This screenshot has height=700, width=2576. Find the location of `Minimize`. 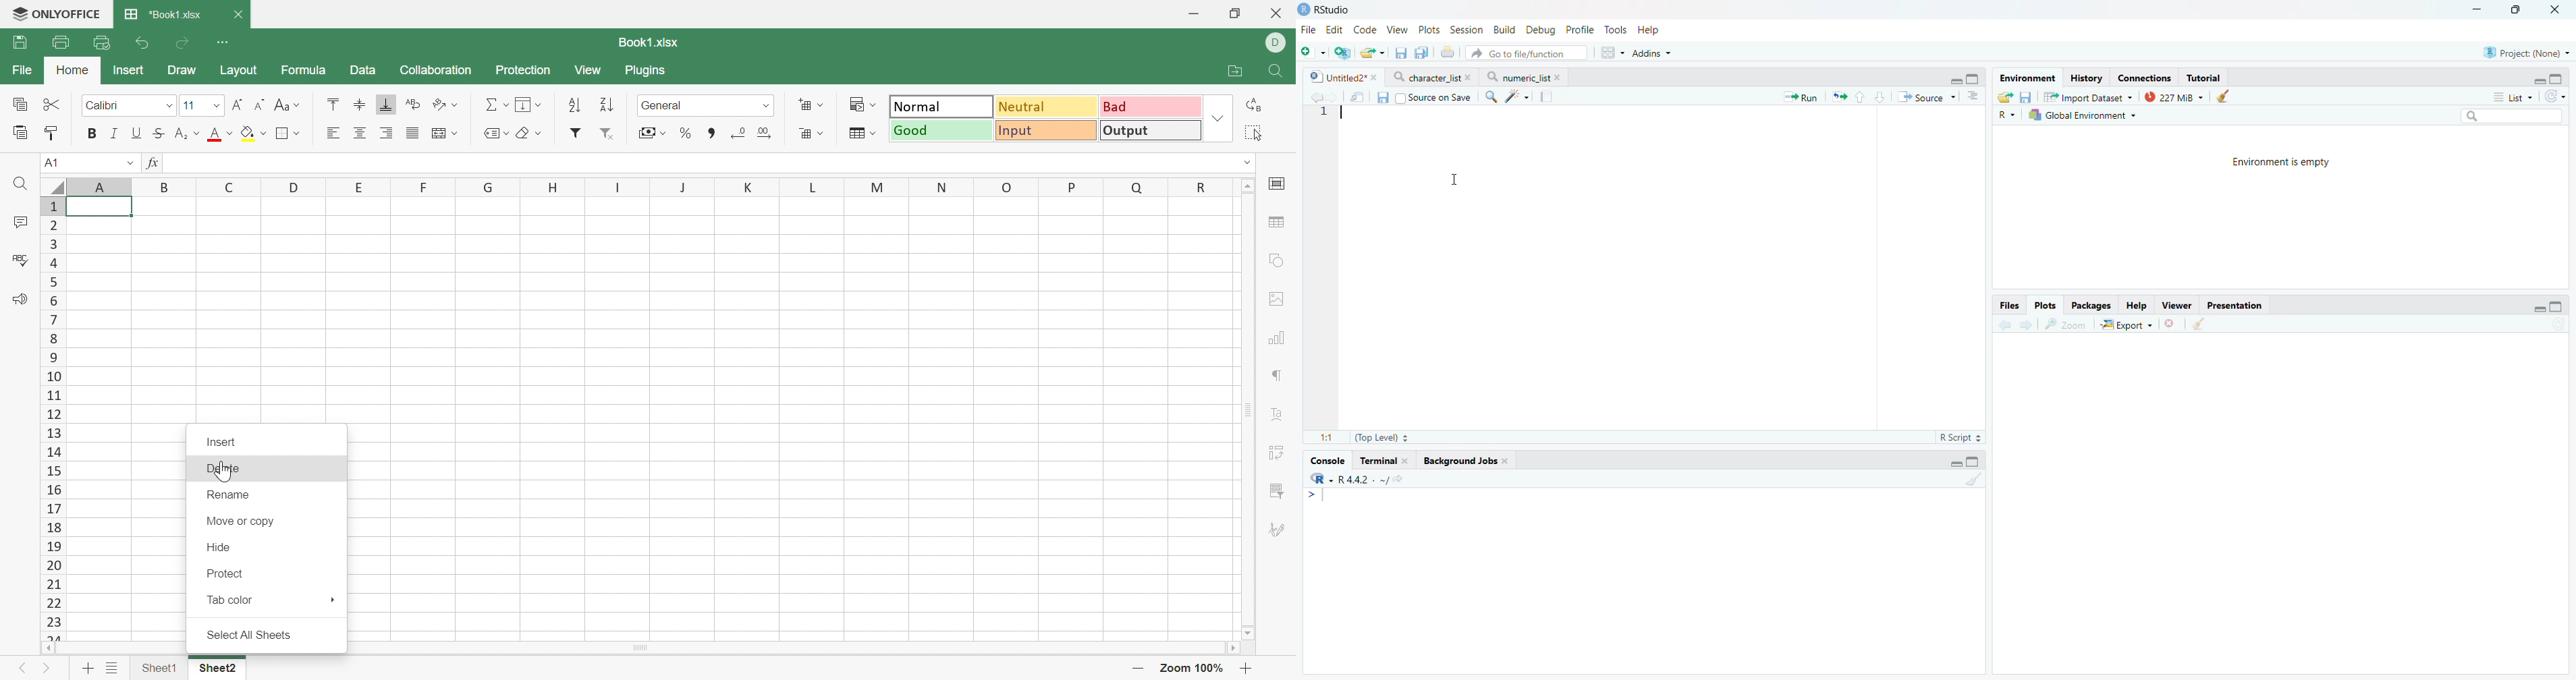

Minimize is located at coordinates (2478, 9).